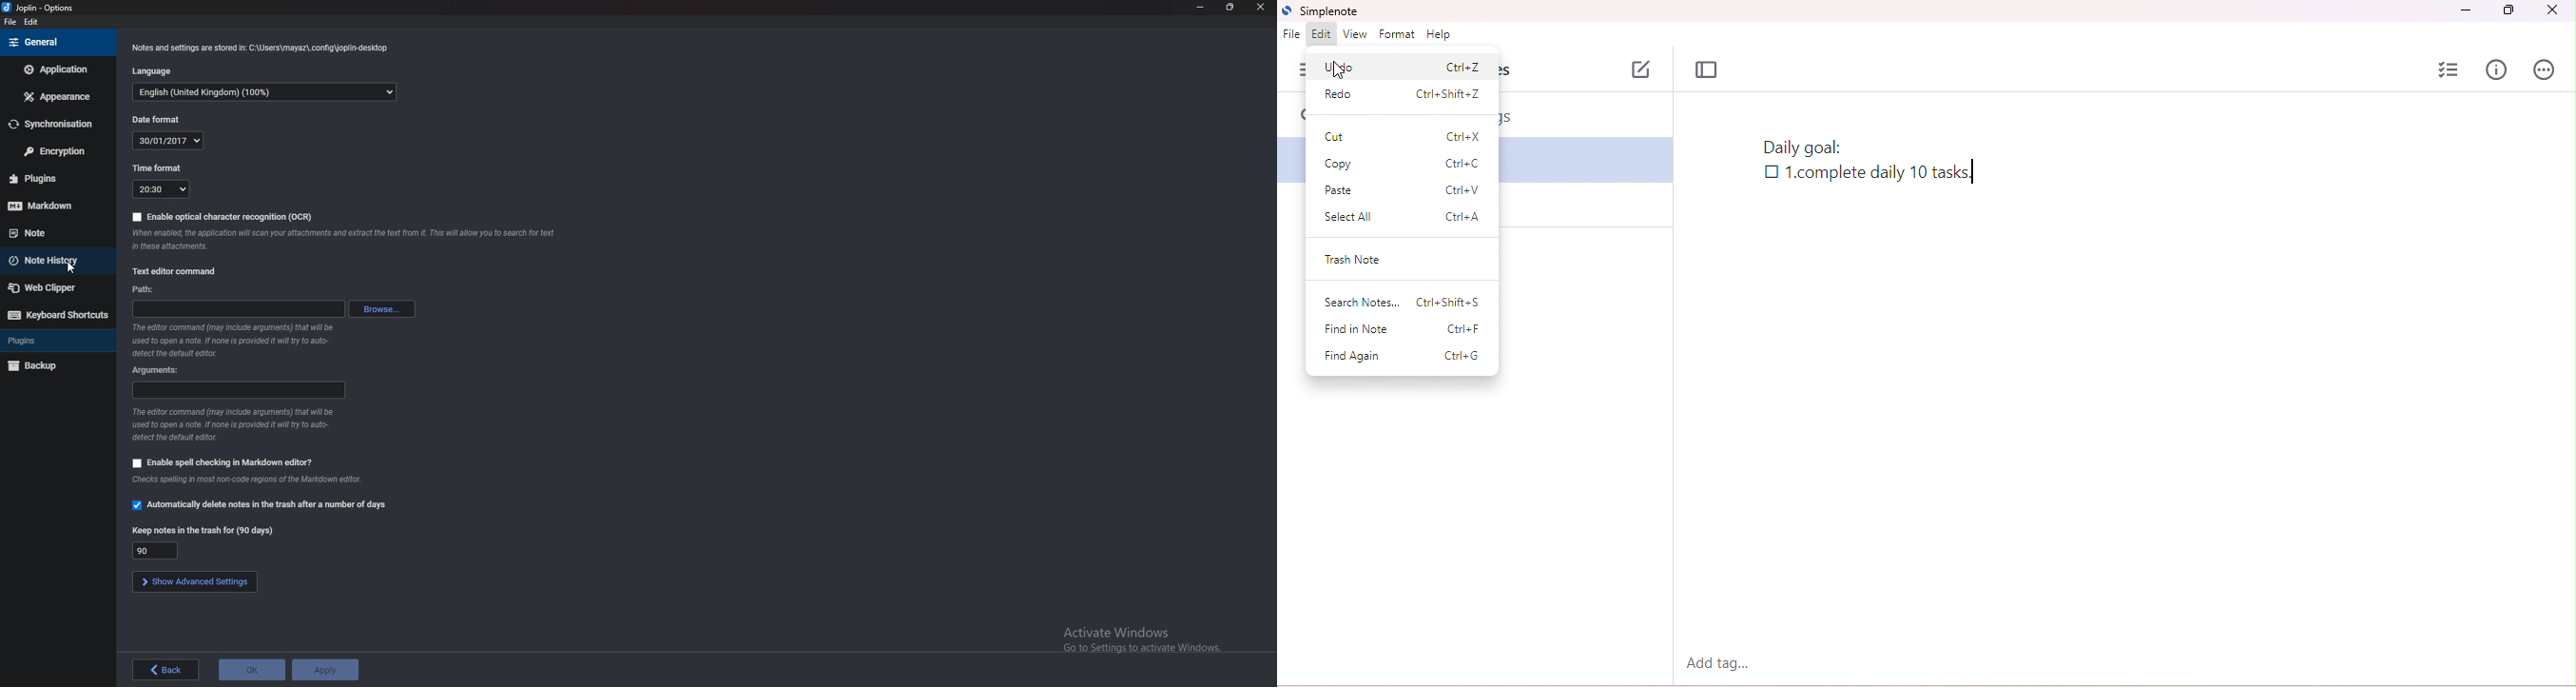 The image size is (2576, 700). Describe the element at coordinates (157, 120) in the screenshot. I see `Date format` at that location.